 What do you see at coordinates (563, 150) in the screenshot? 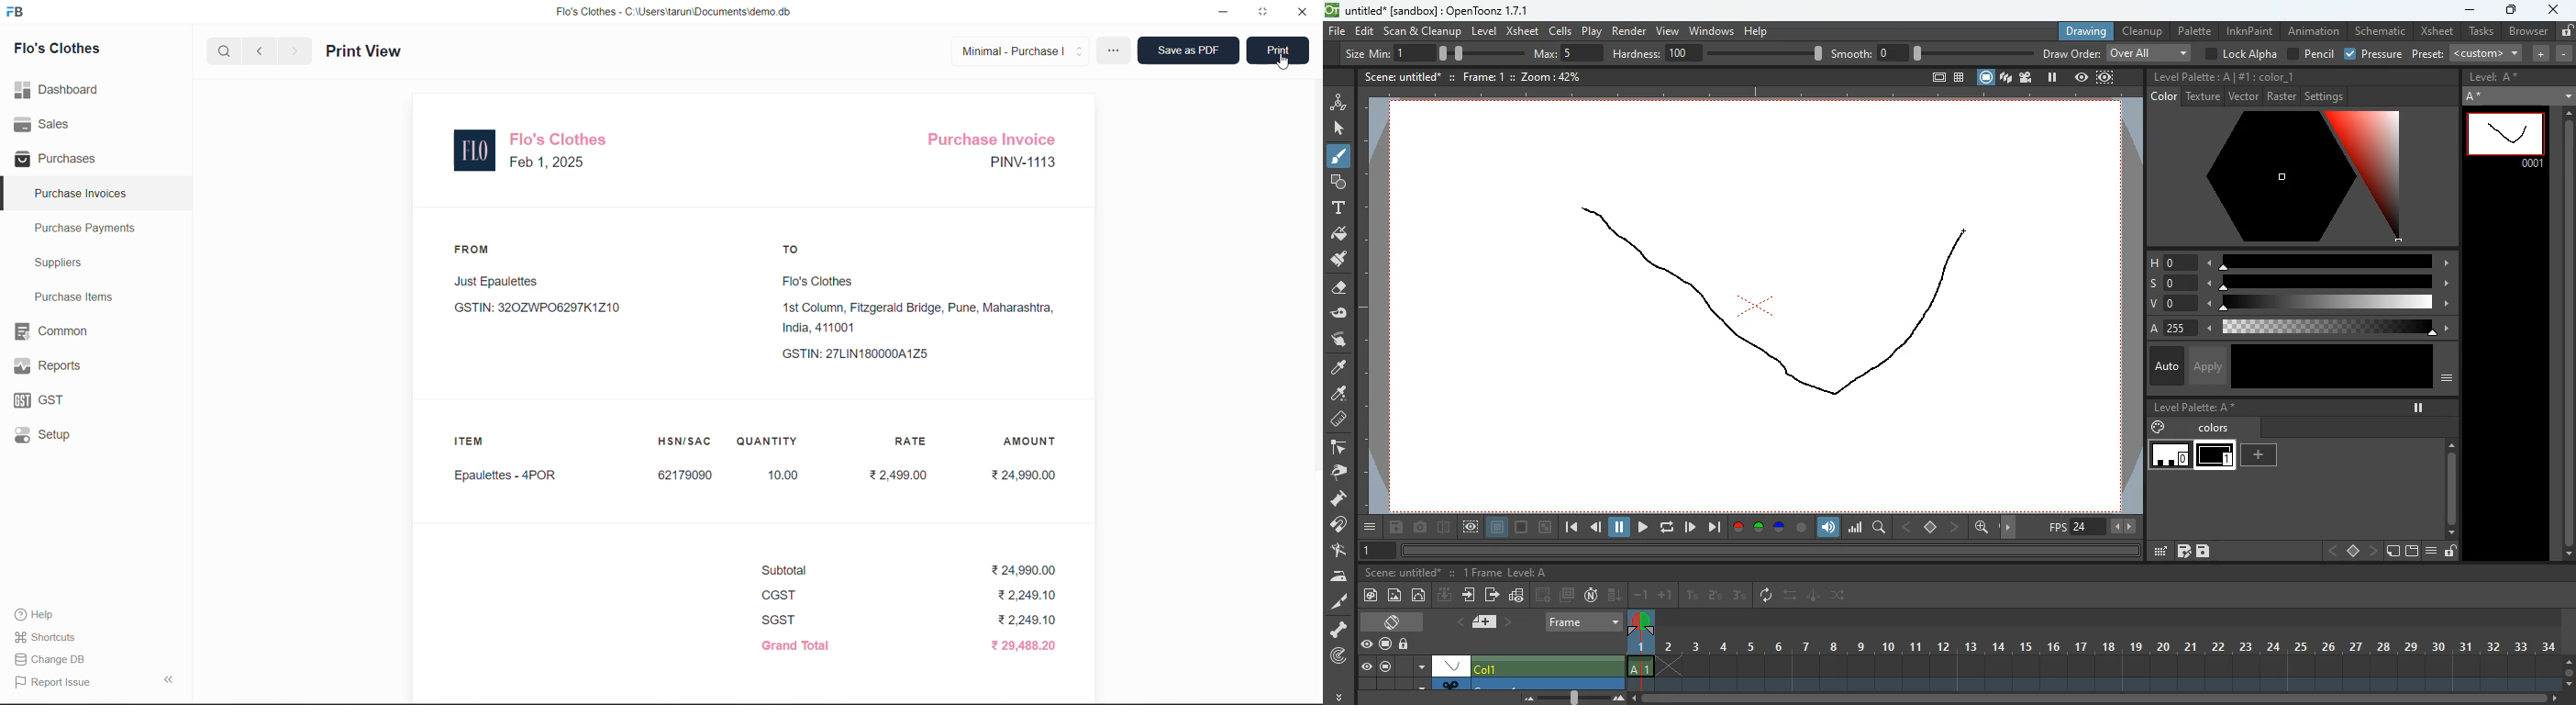
I see `Flo's Clothes
Feb 1, 2025` at bounding box center [563, 150].